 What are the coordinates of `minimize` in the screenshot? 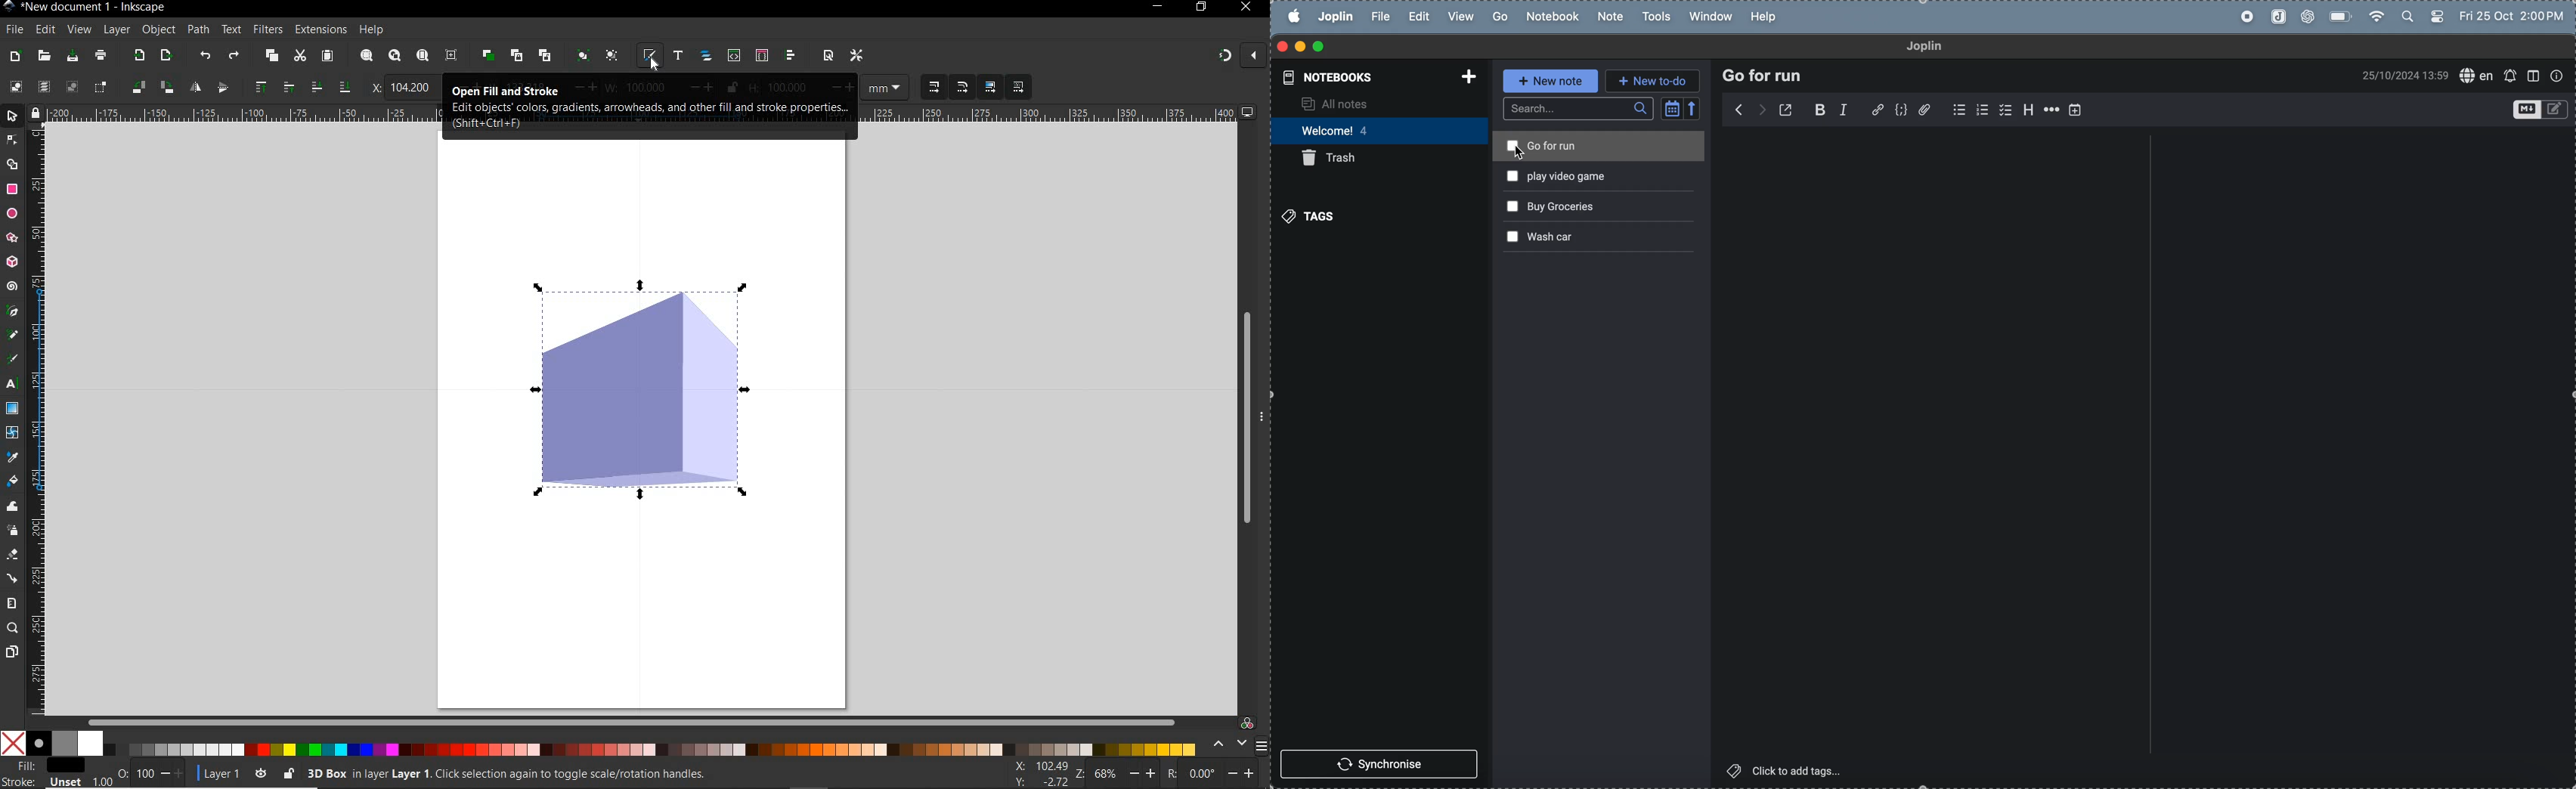 It's located at (1296, 45).